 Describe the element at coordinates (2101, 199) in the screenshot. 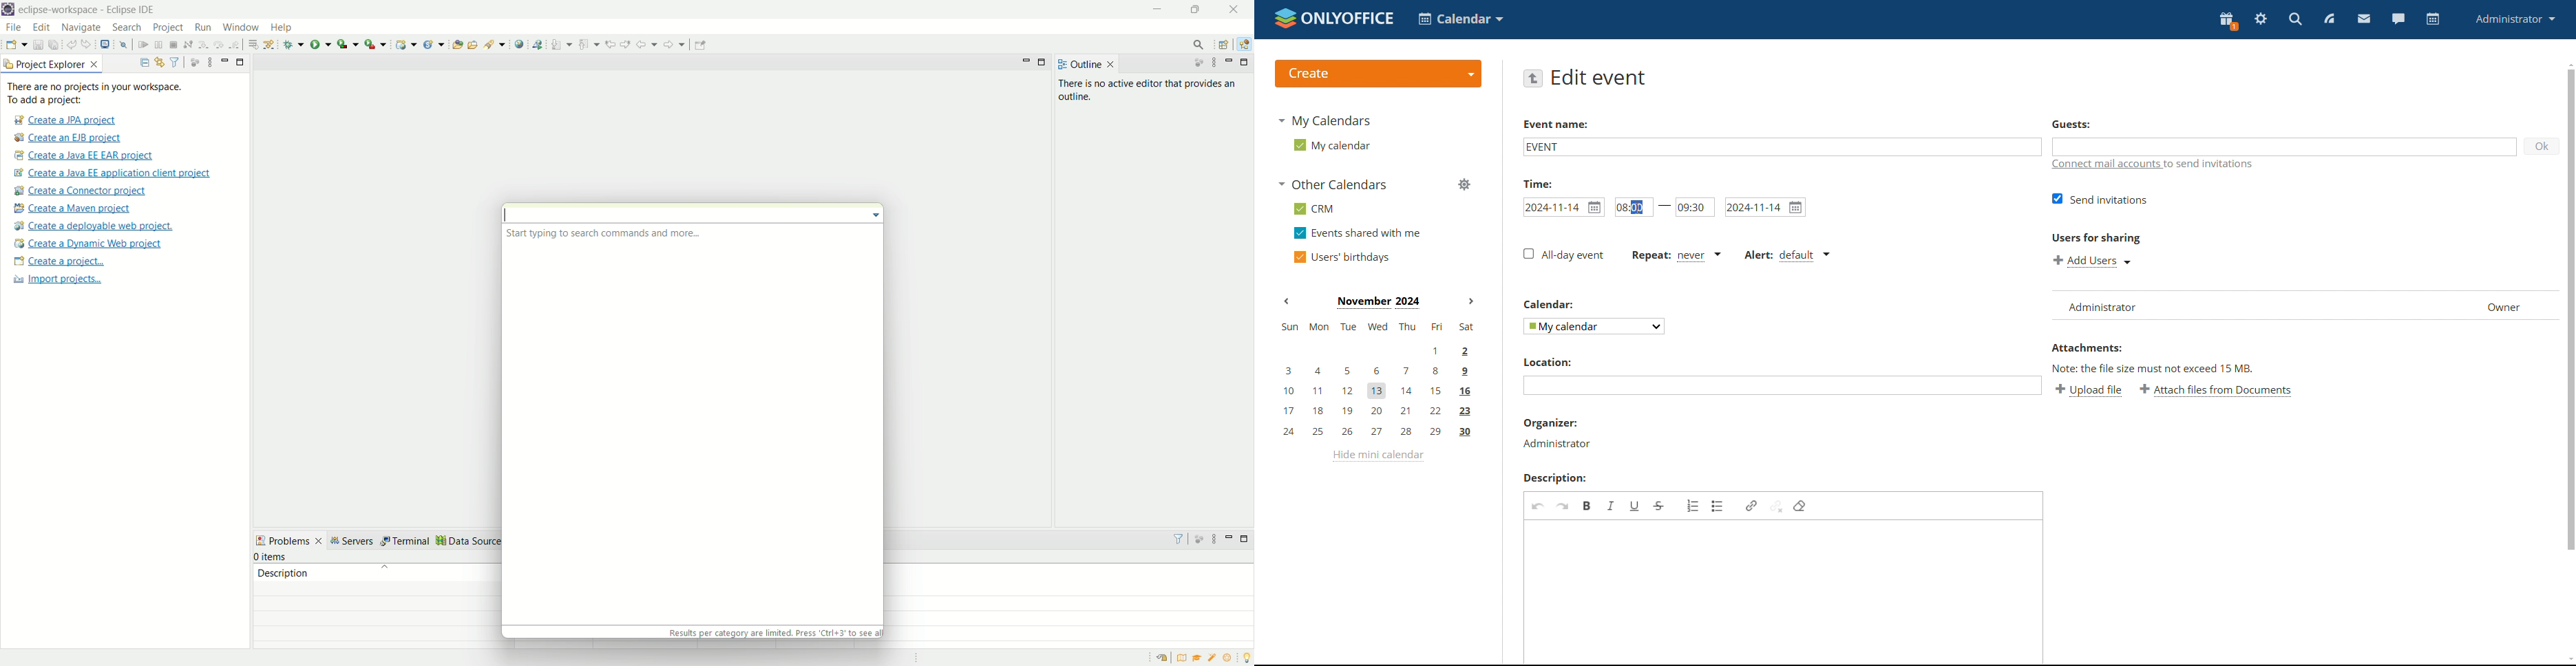

I see `send invitations` at that location.